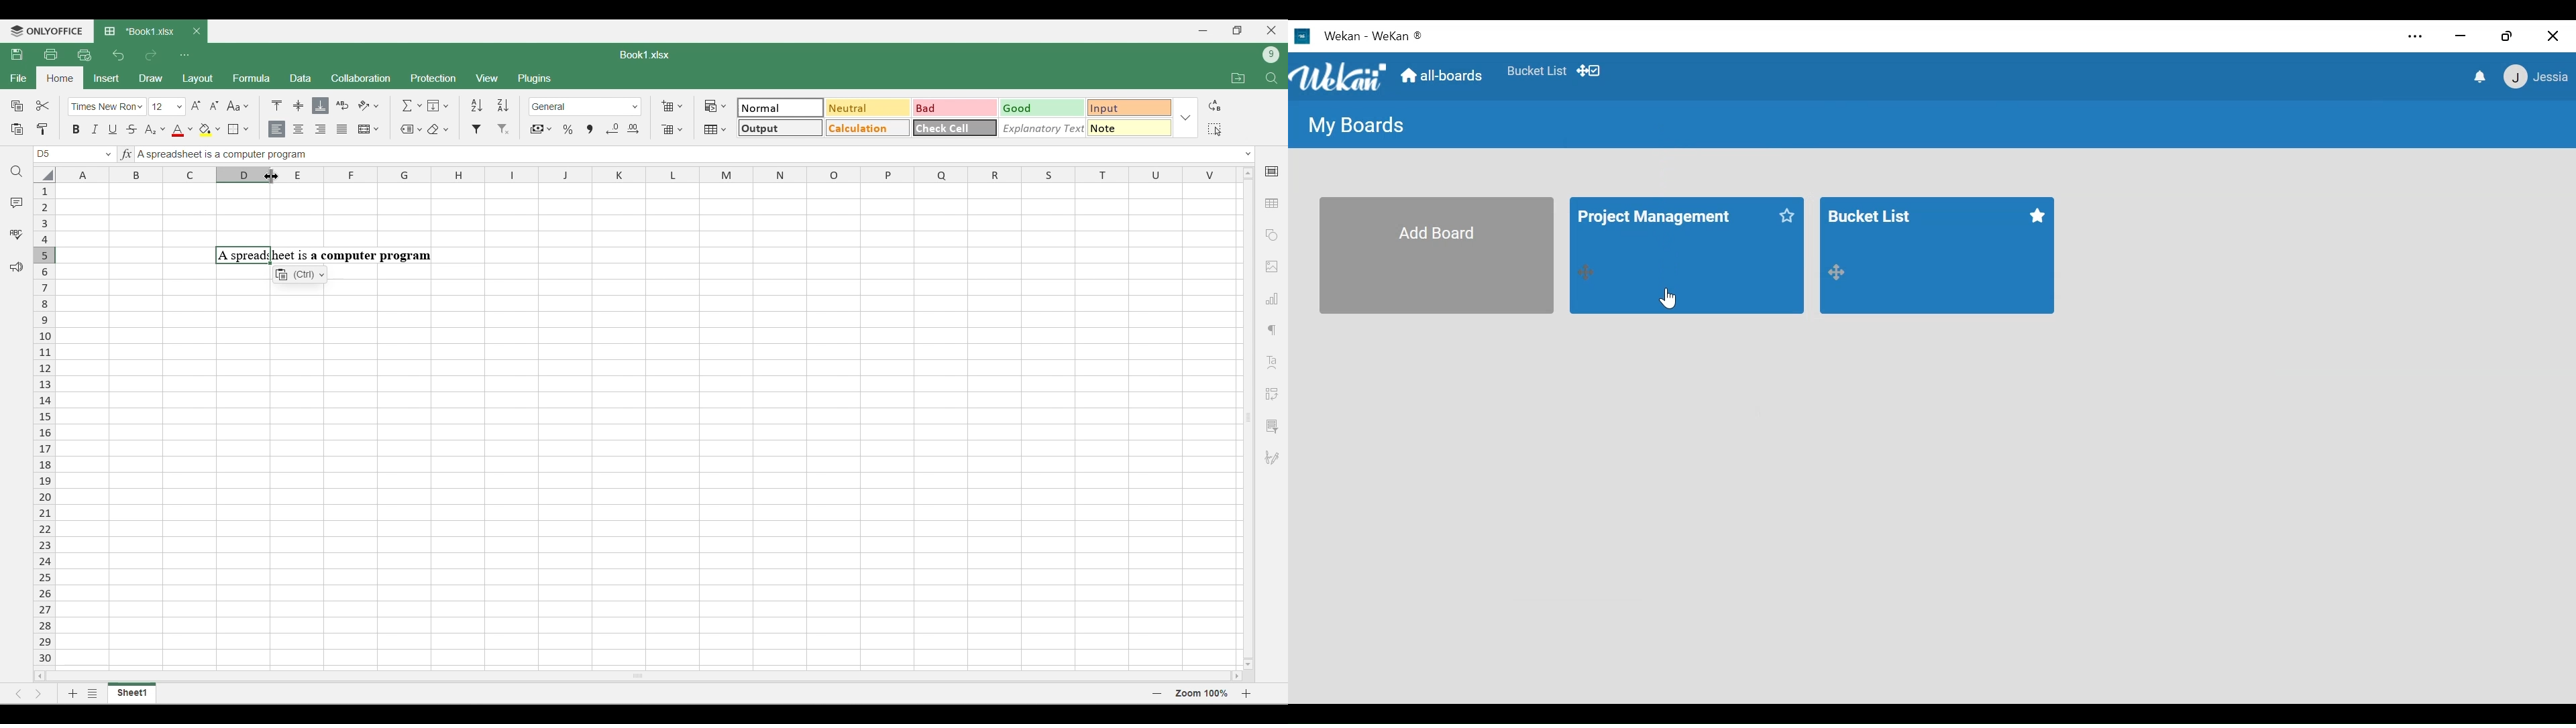 This screenshot has width=2576, height=728. What do you see at coordinates (1657, 217) in the screenshot?
I see `Board Title` at bounding box center [1657, 217].